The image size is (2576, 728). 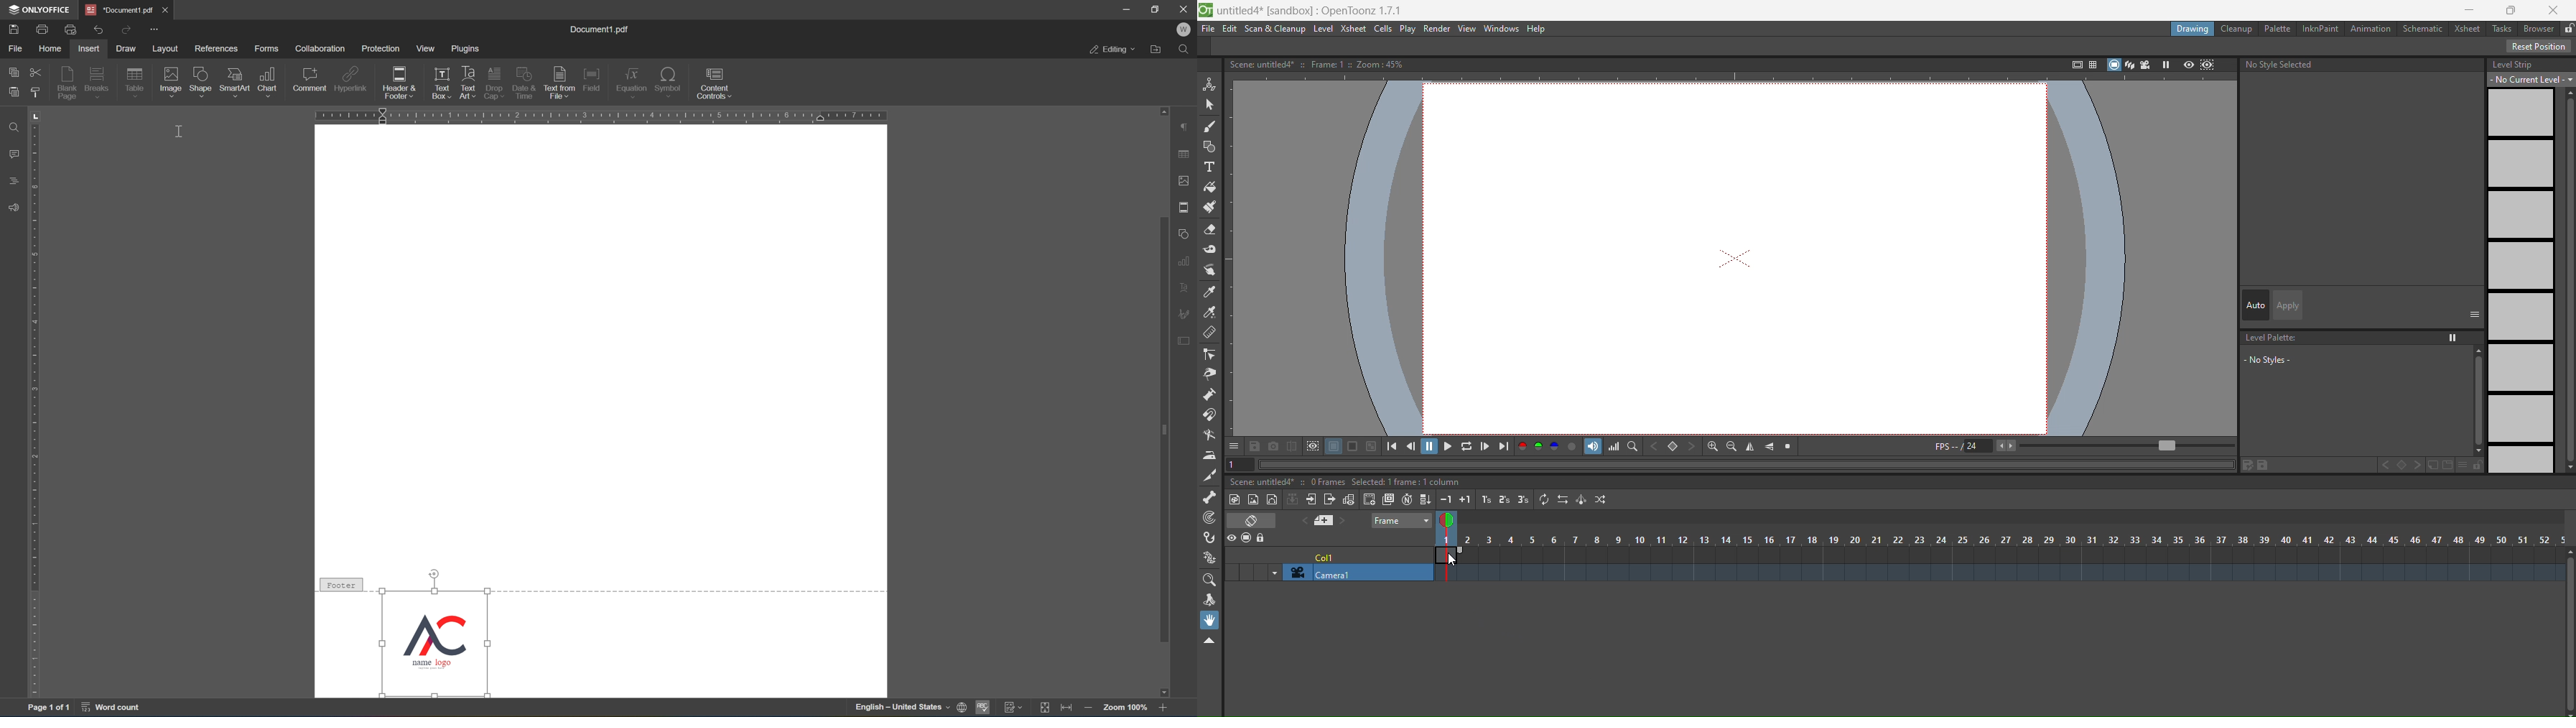 What do you see at coordinates (1291, 445) in the screenshot?
I see `tool` at bounding box center [1291, 445].